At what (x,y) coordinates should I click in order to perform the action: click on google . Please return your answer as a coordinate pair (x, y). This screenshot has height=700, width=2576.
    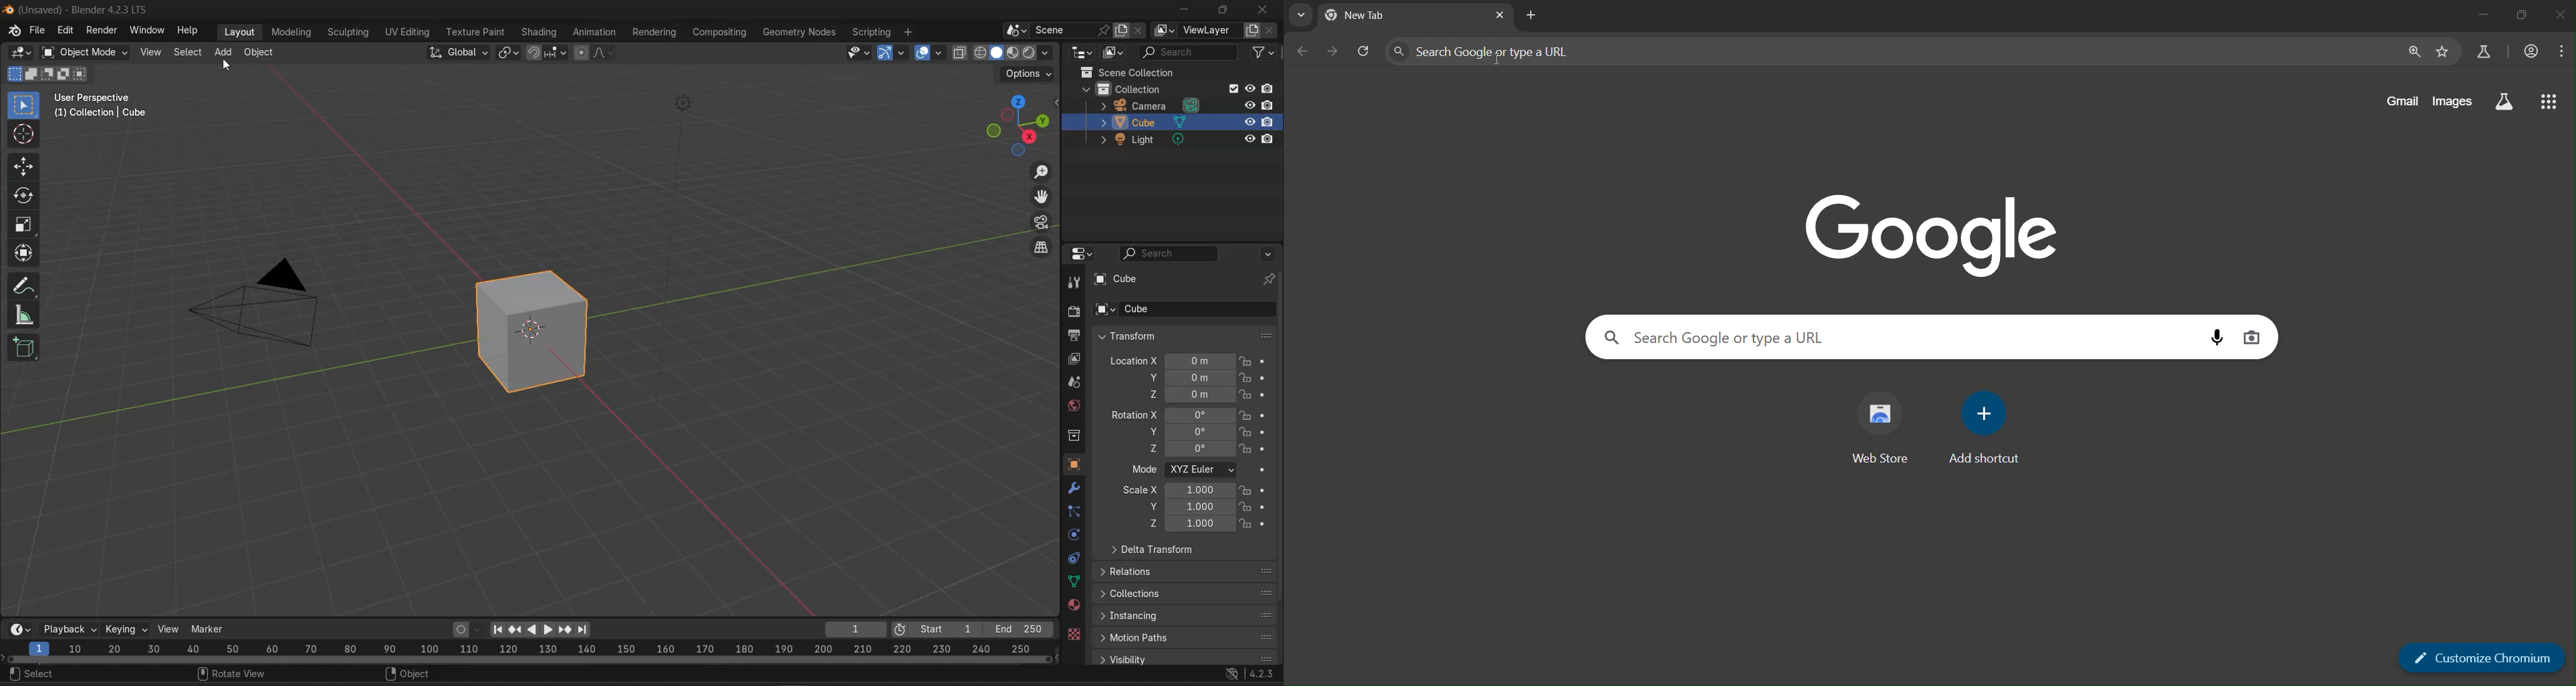
    Looking at the image, I should click on (1934, 233).